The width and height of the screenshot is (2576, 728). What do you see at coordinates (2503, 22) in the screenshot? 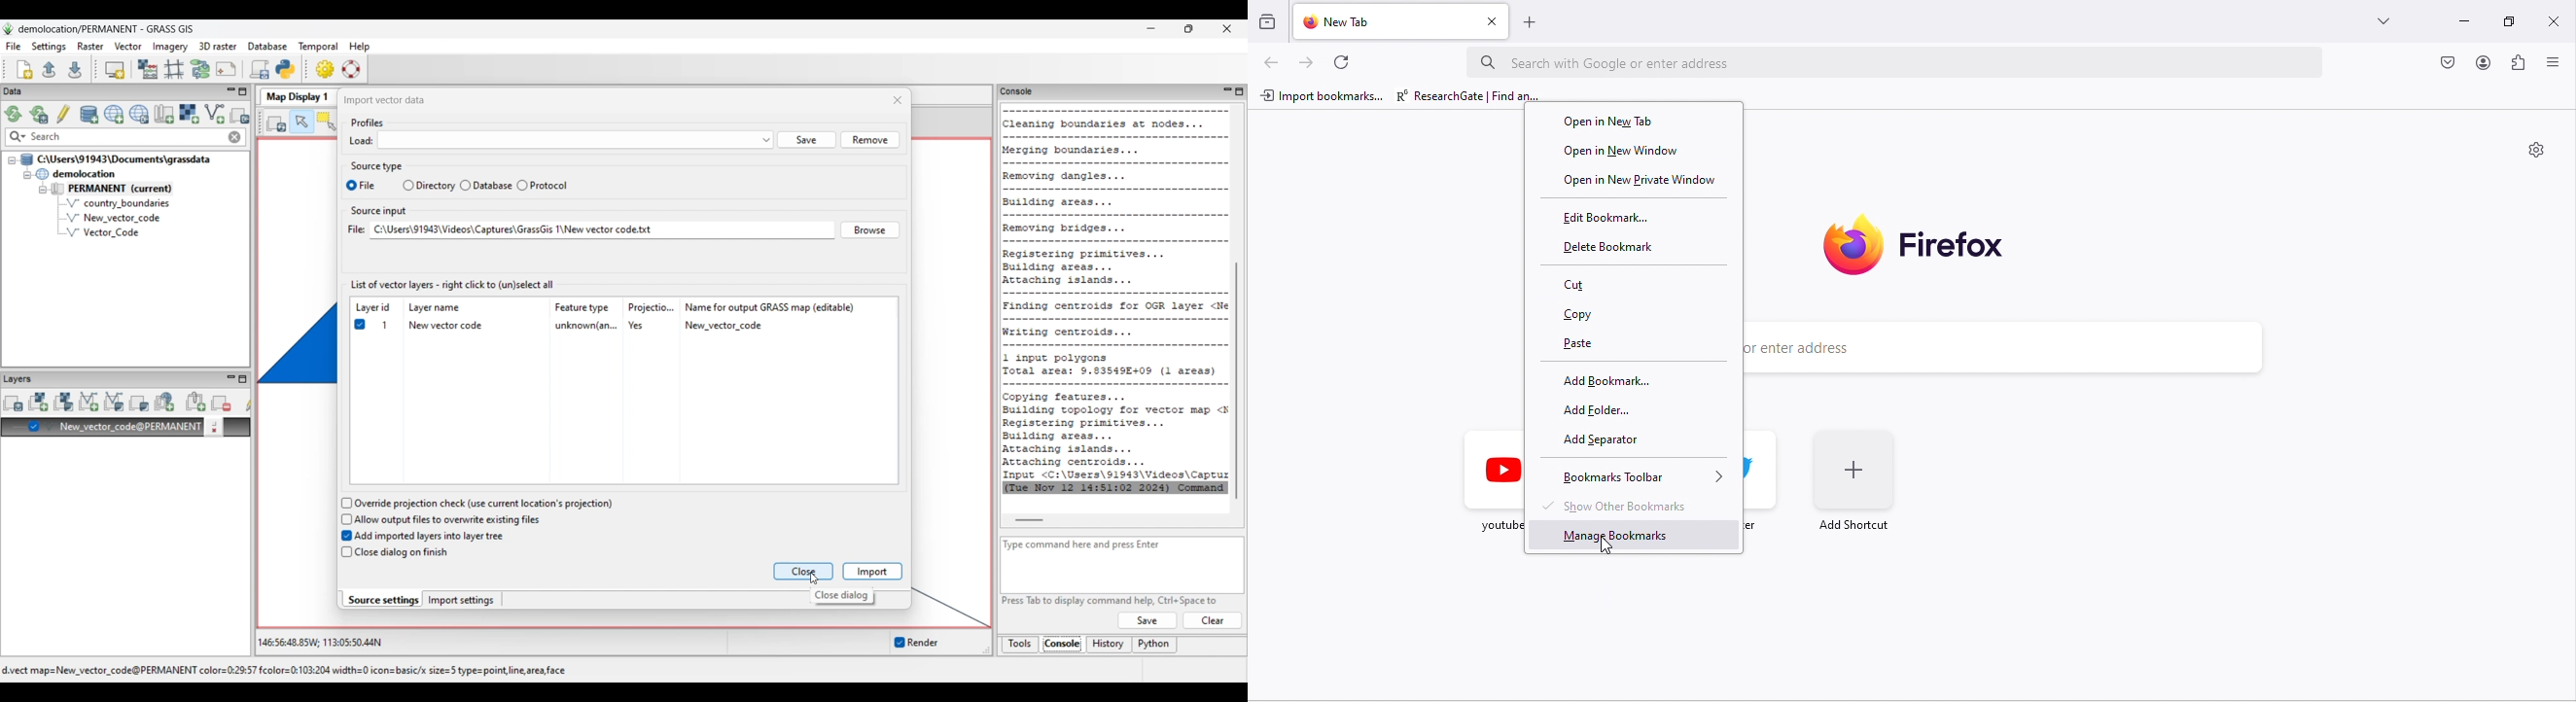
I see `maximize` at bounding box center [2503, 22].